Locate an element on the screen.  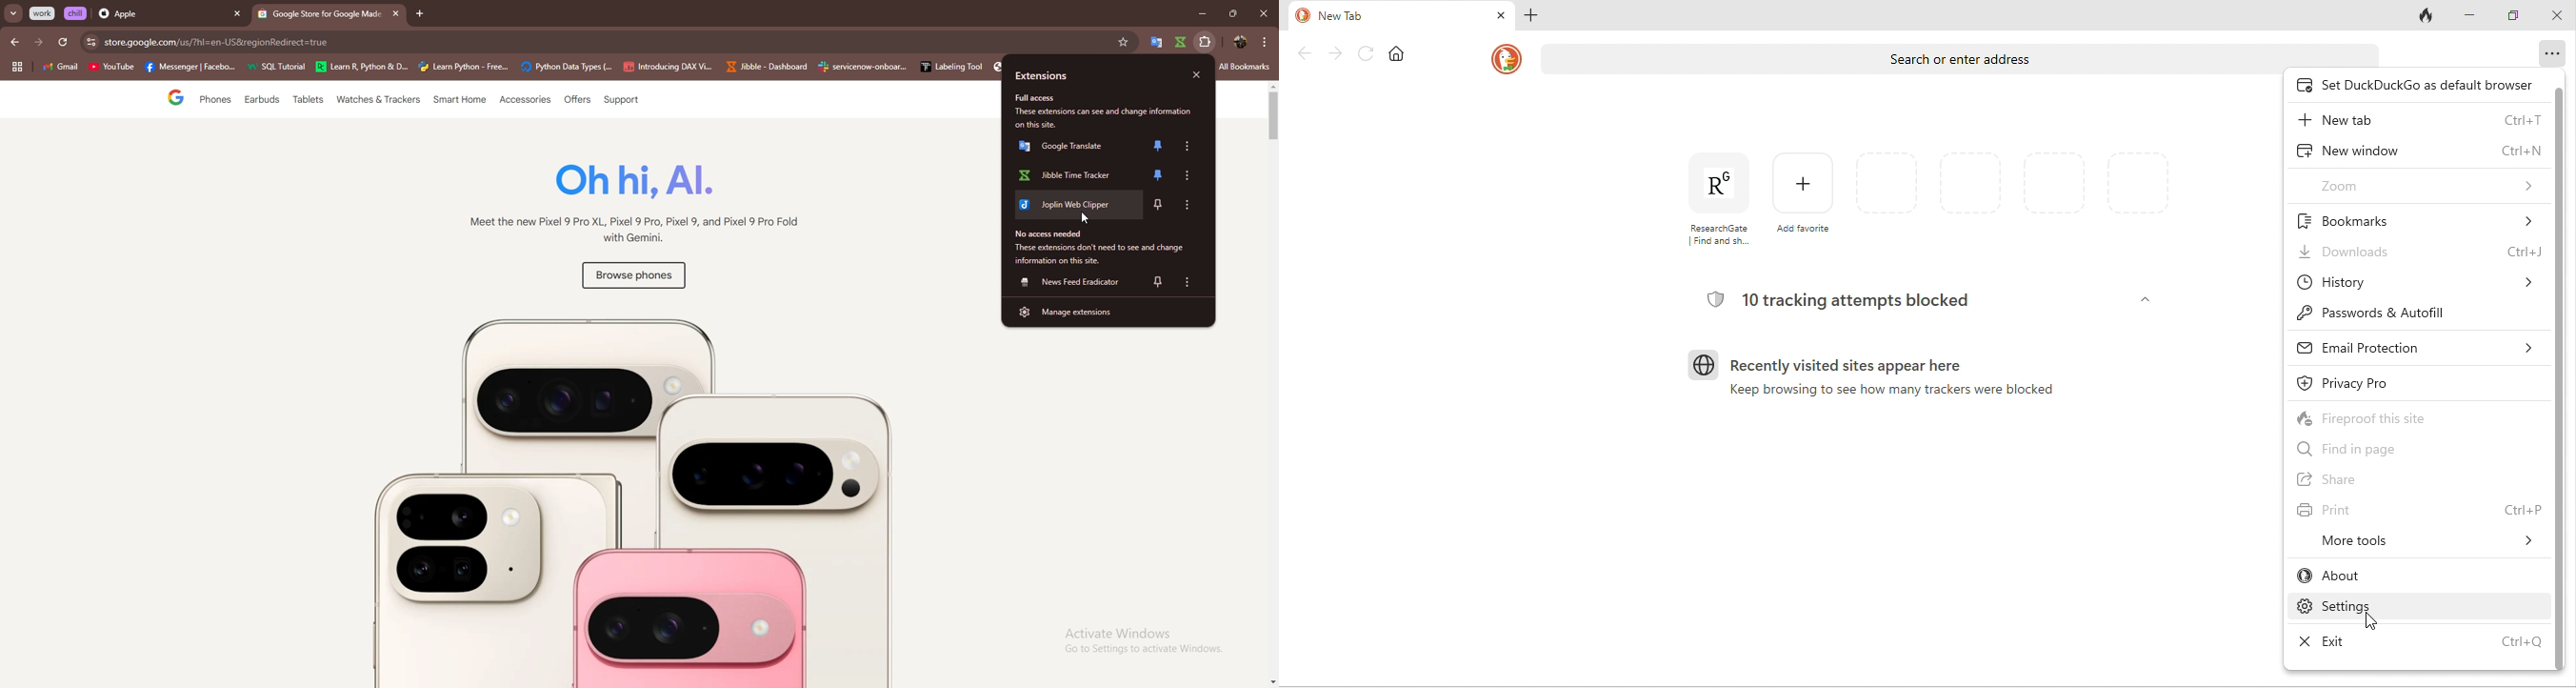
@ Google Store for Google Mad is located at coordinates (320, 17).